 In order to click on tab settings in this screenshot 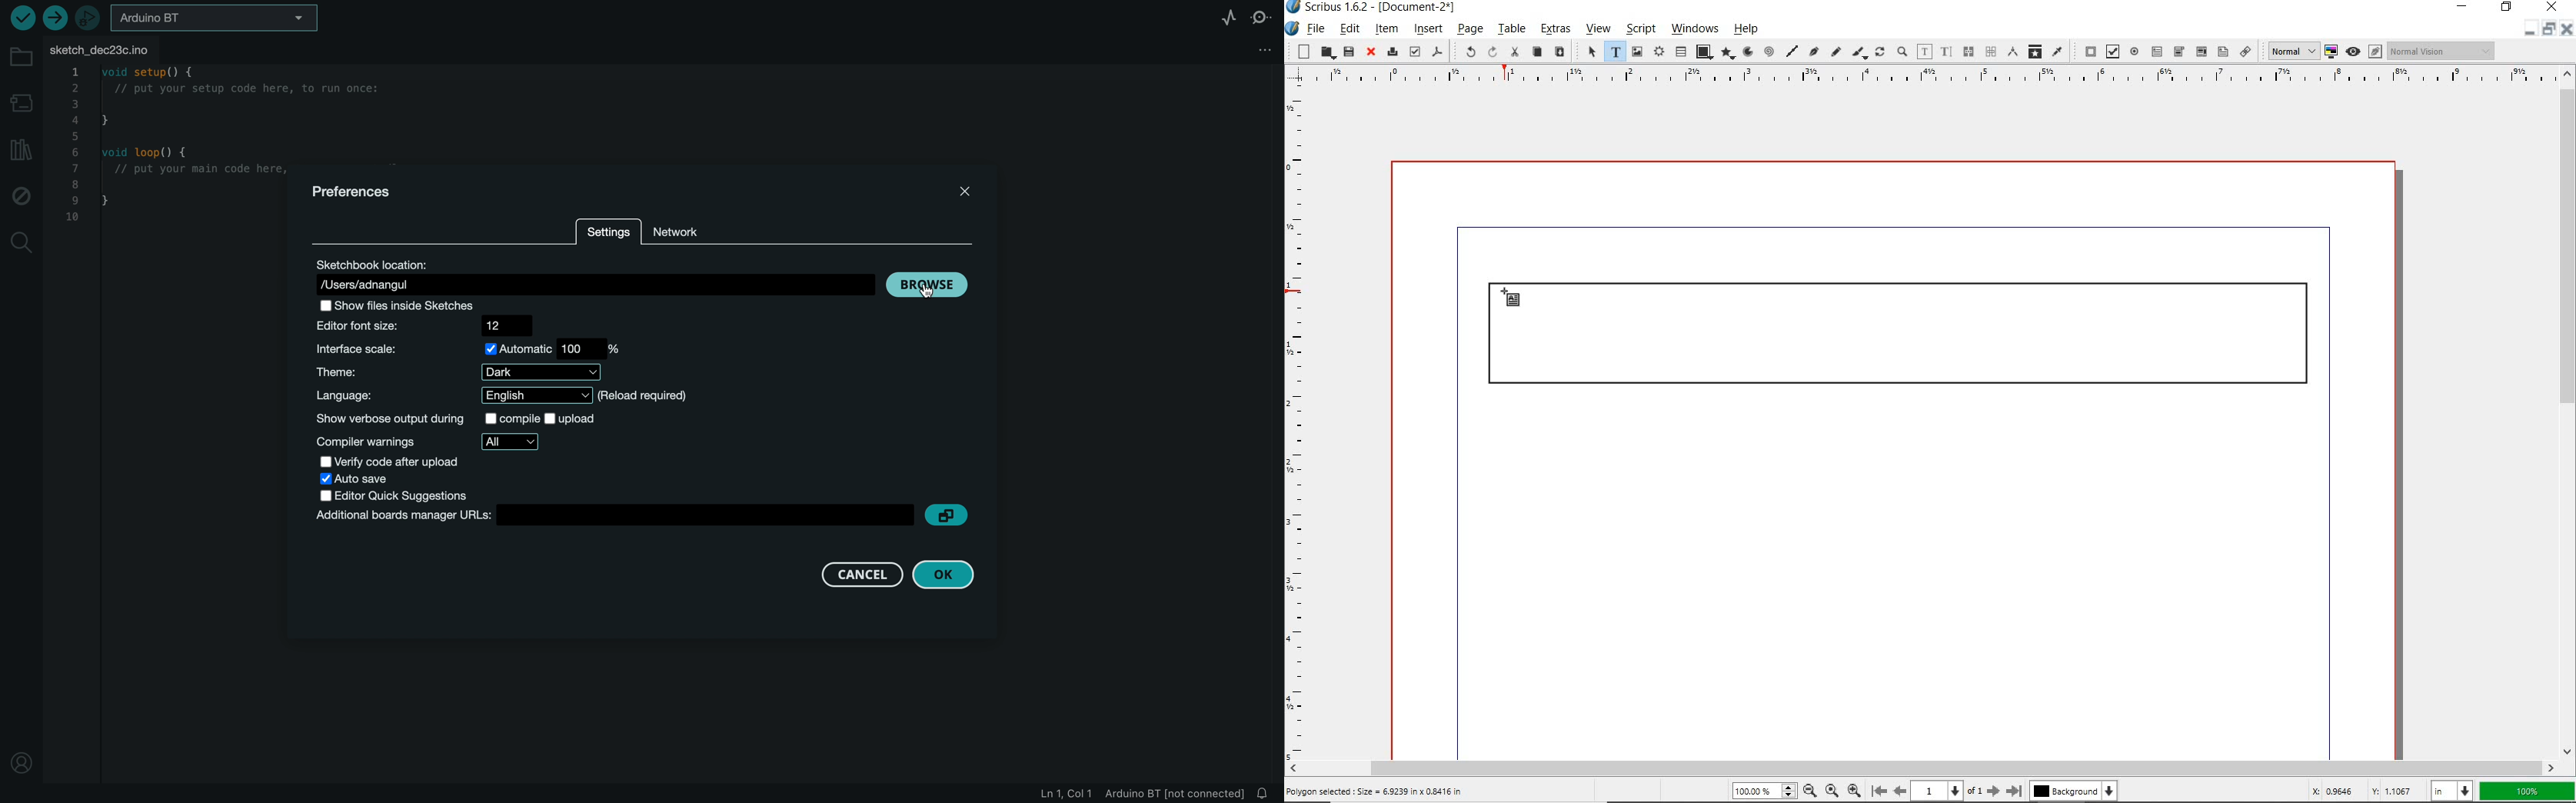, I will do `click(1261, 54)`.